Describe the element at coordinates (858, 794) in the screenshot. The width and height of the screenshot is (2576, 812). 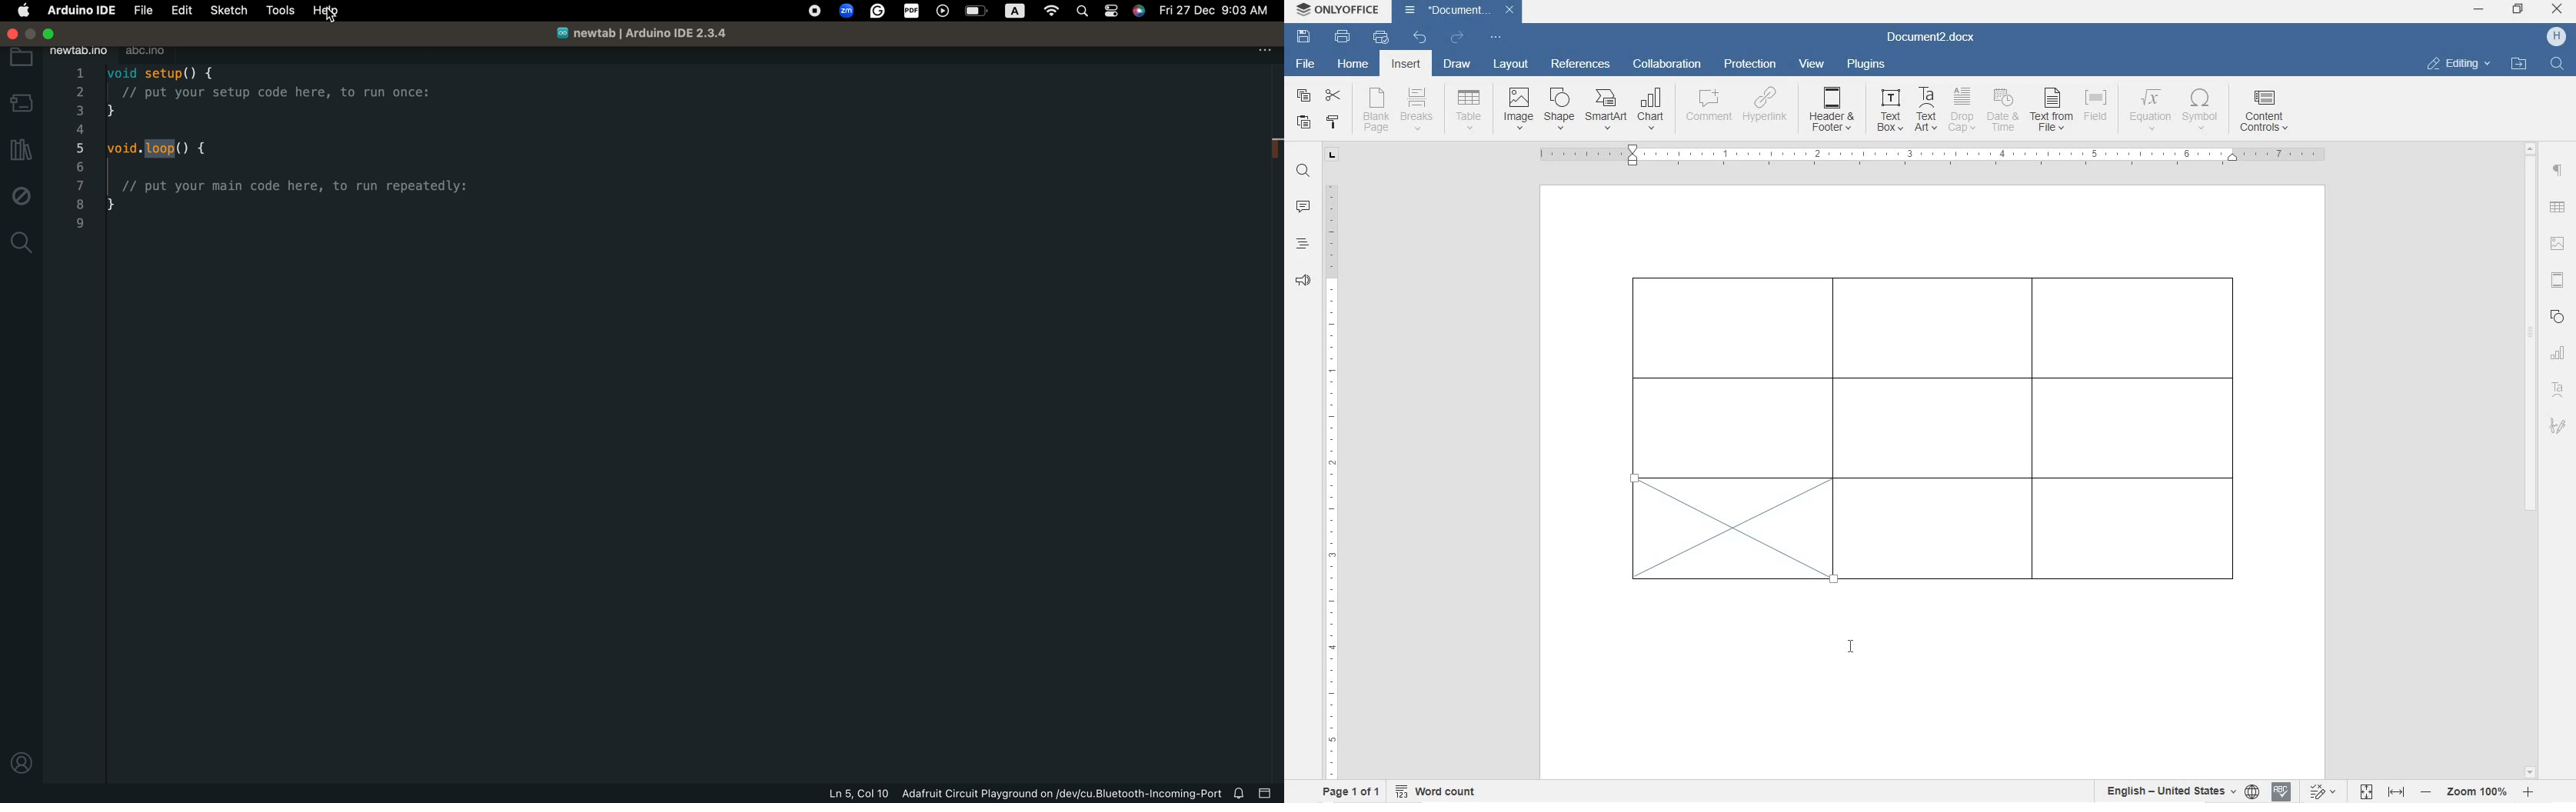
I see `Ln 5, Col 10` at that location.